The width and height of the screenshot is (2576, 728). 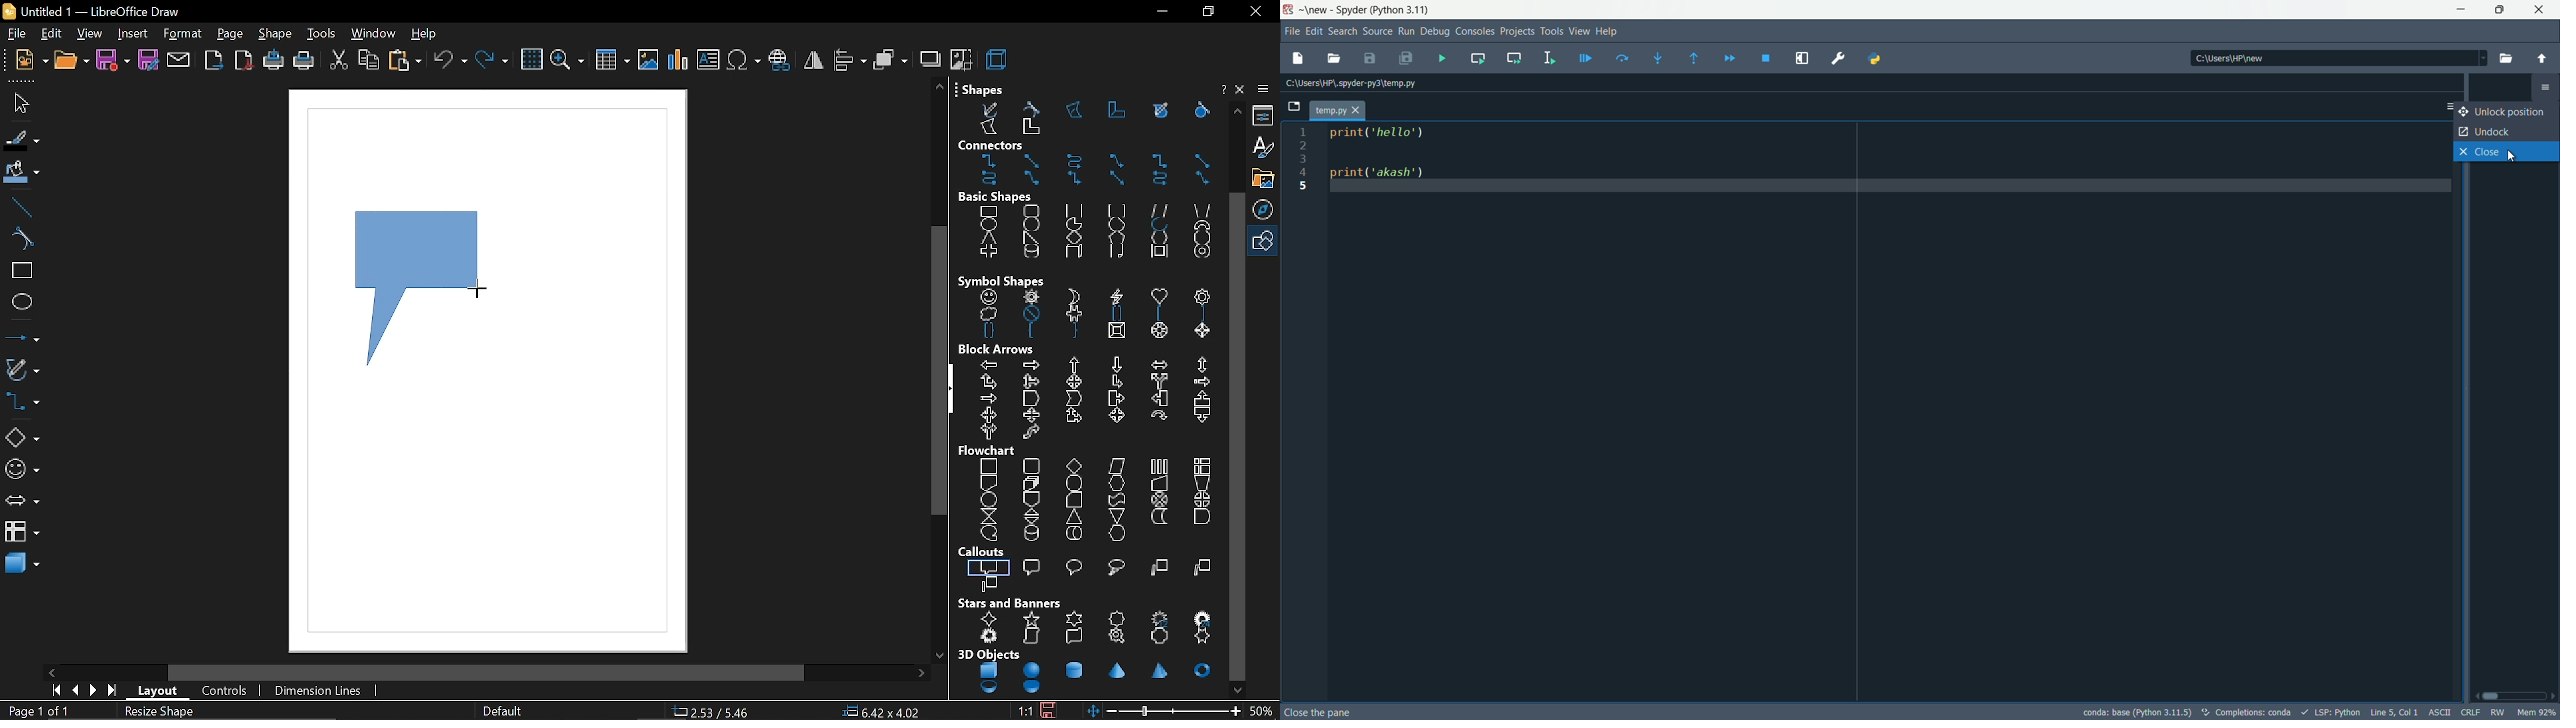 What do you see at coordinates (1159, 466) in the screenshot?
I see `predefined process` at bounding box center [1159, 466].